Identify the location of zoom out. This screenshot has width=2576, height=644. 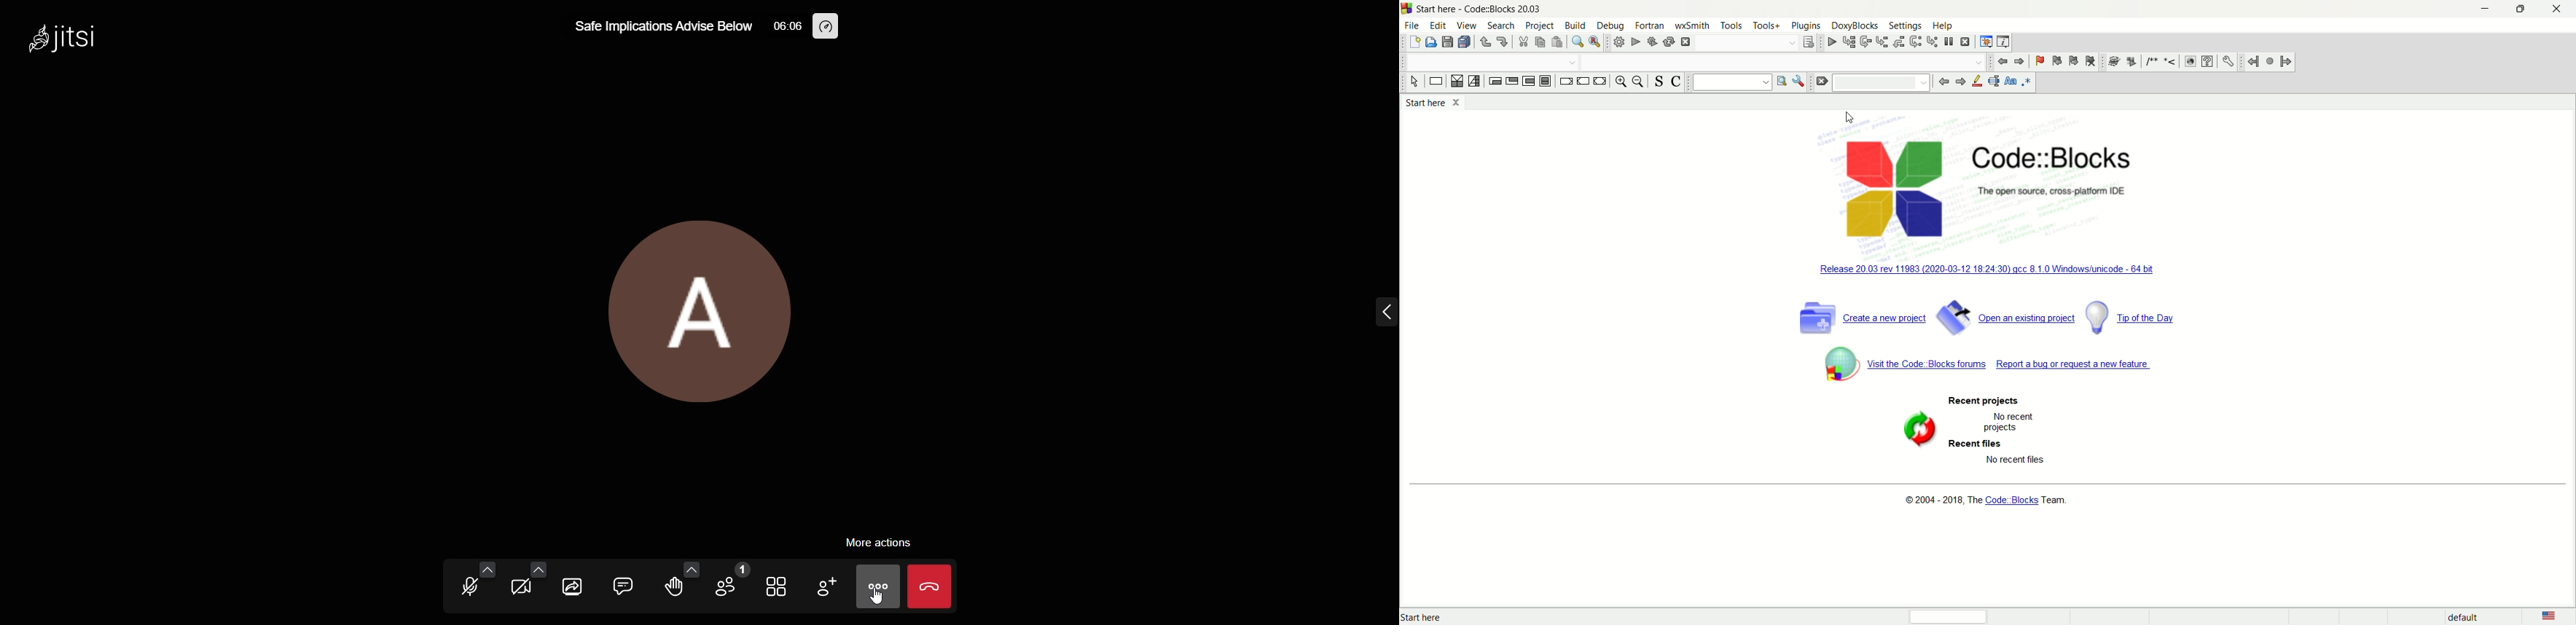
(1639, 82).